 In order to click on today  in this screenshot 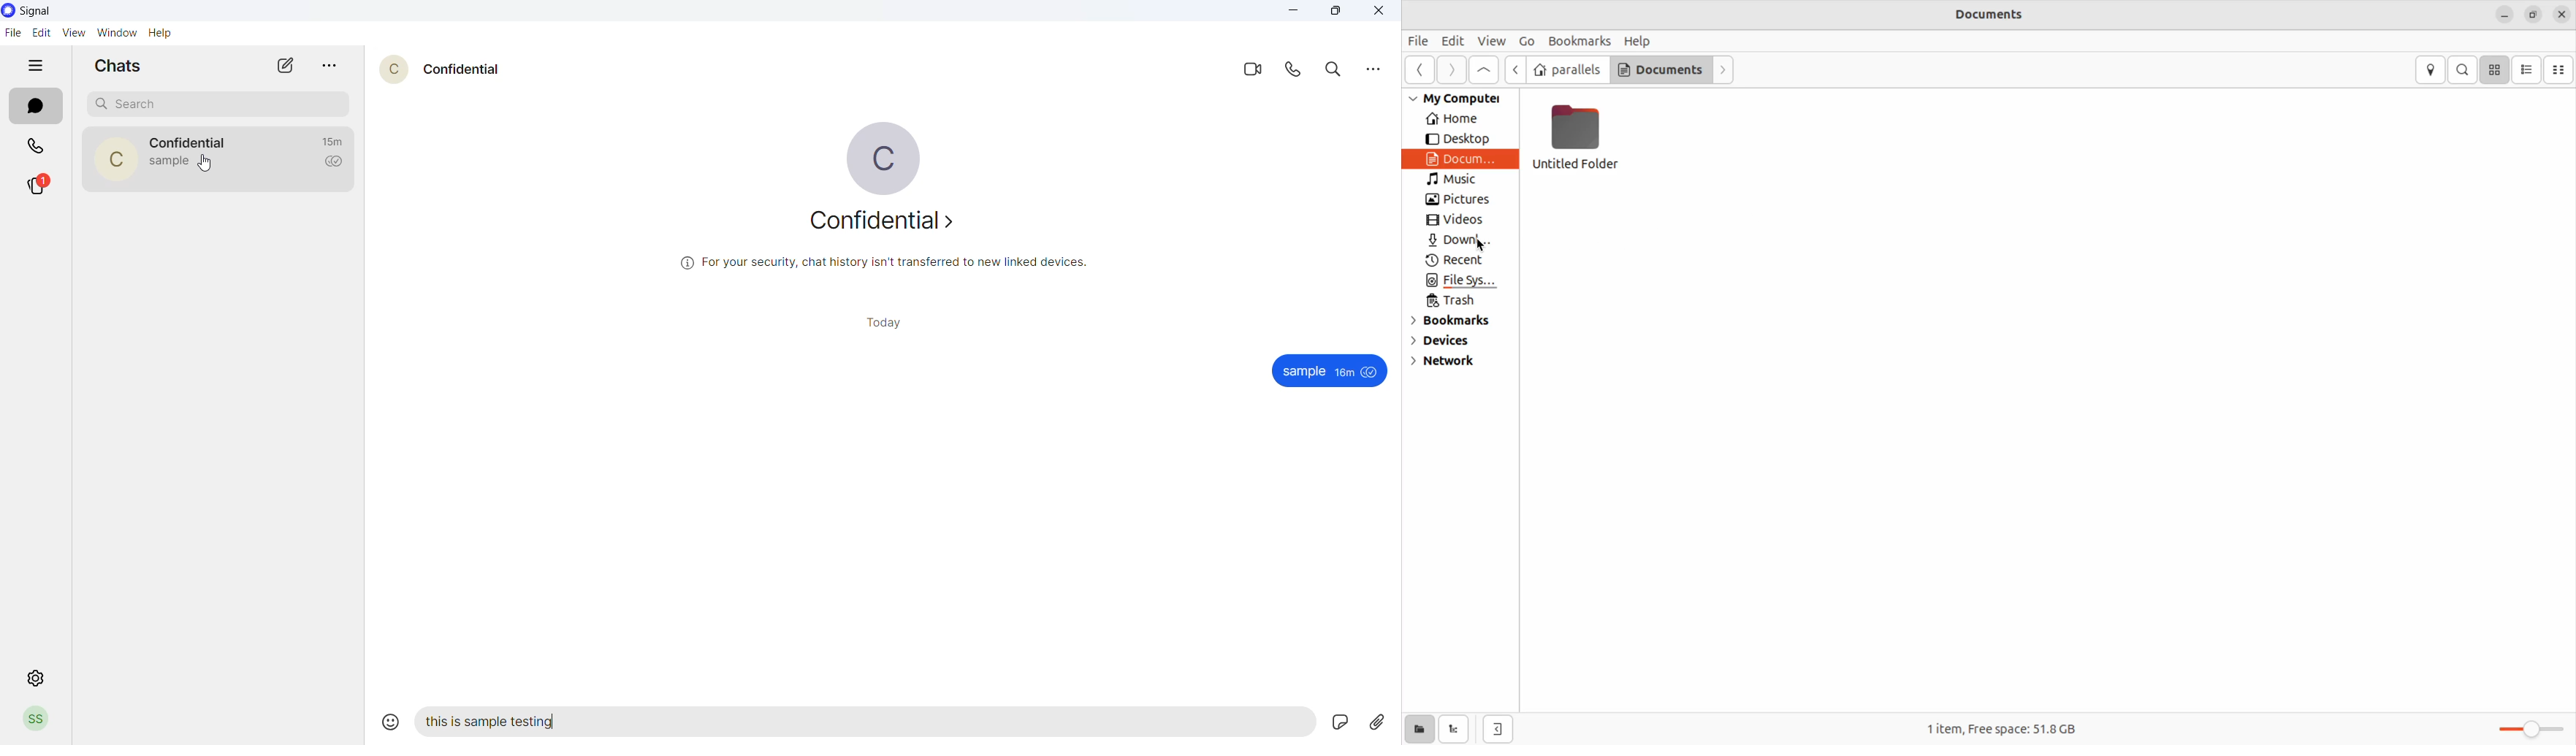, I will do `click(891, 322)`.